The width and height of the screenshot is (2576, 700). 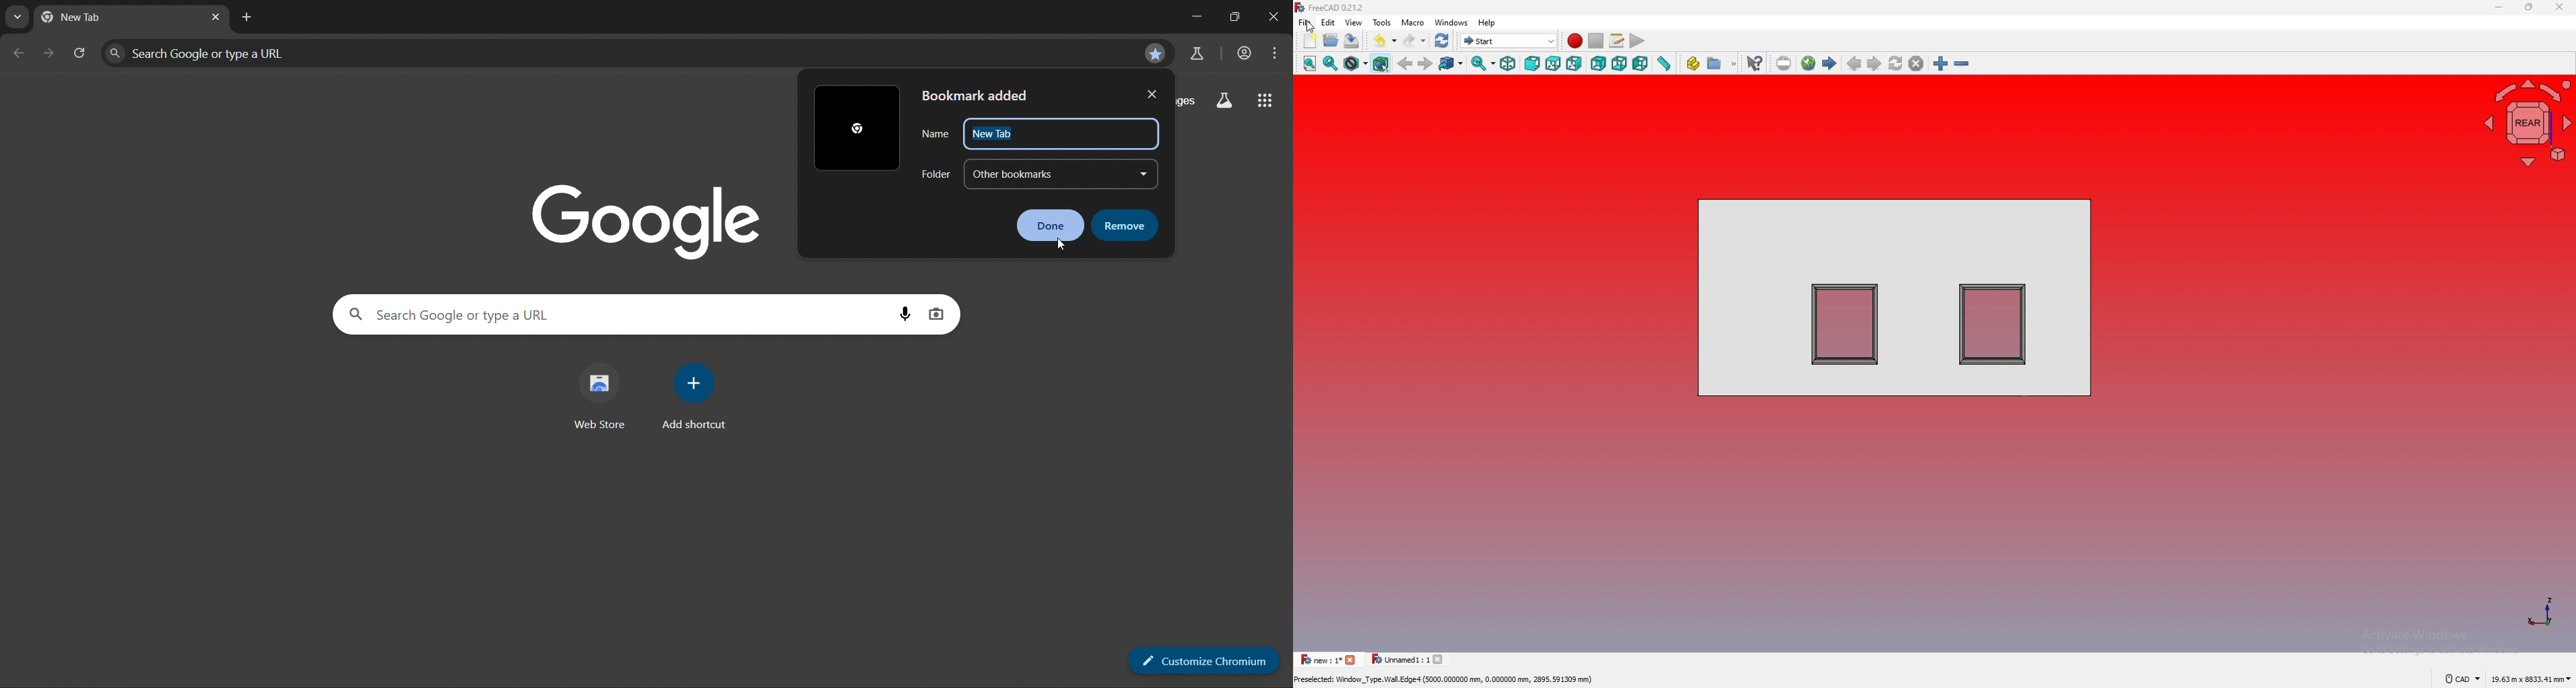 I want to click on edit, so click(x=1328, y=22).